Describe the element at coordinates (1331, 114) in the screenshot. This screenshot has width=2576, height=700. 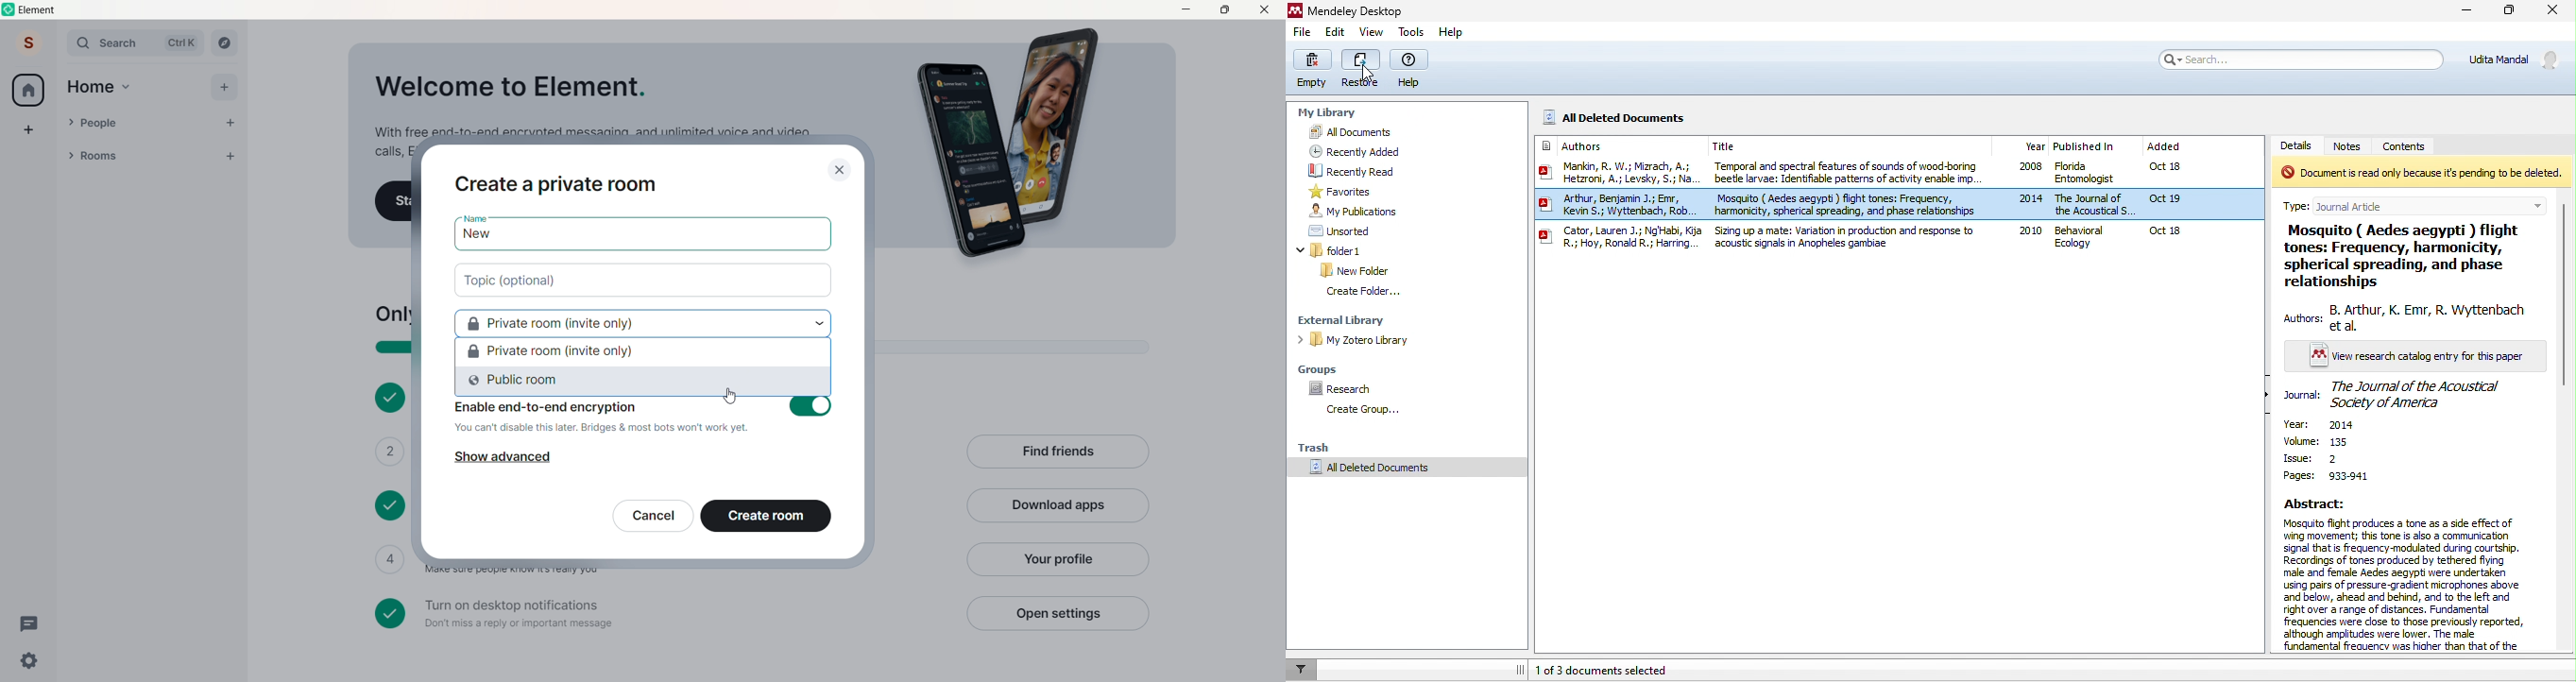
I see `my library` at that location.